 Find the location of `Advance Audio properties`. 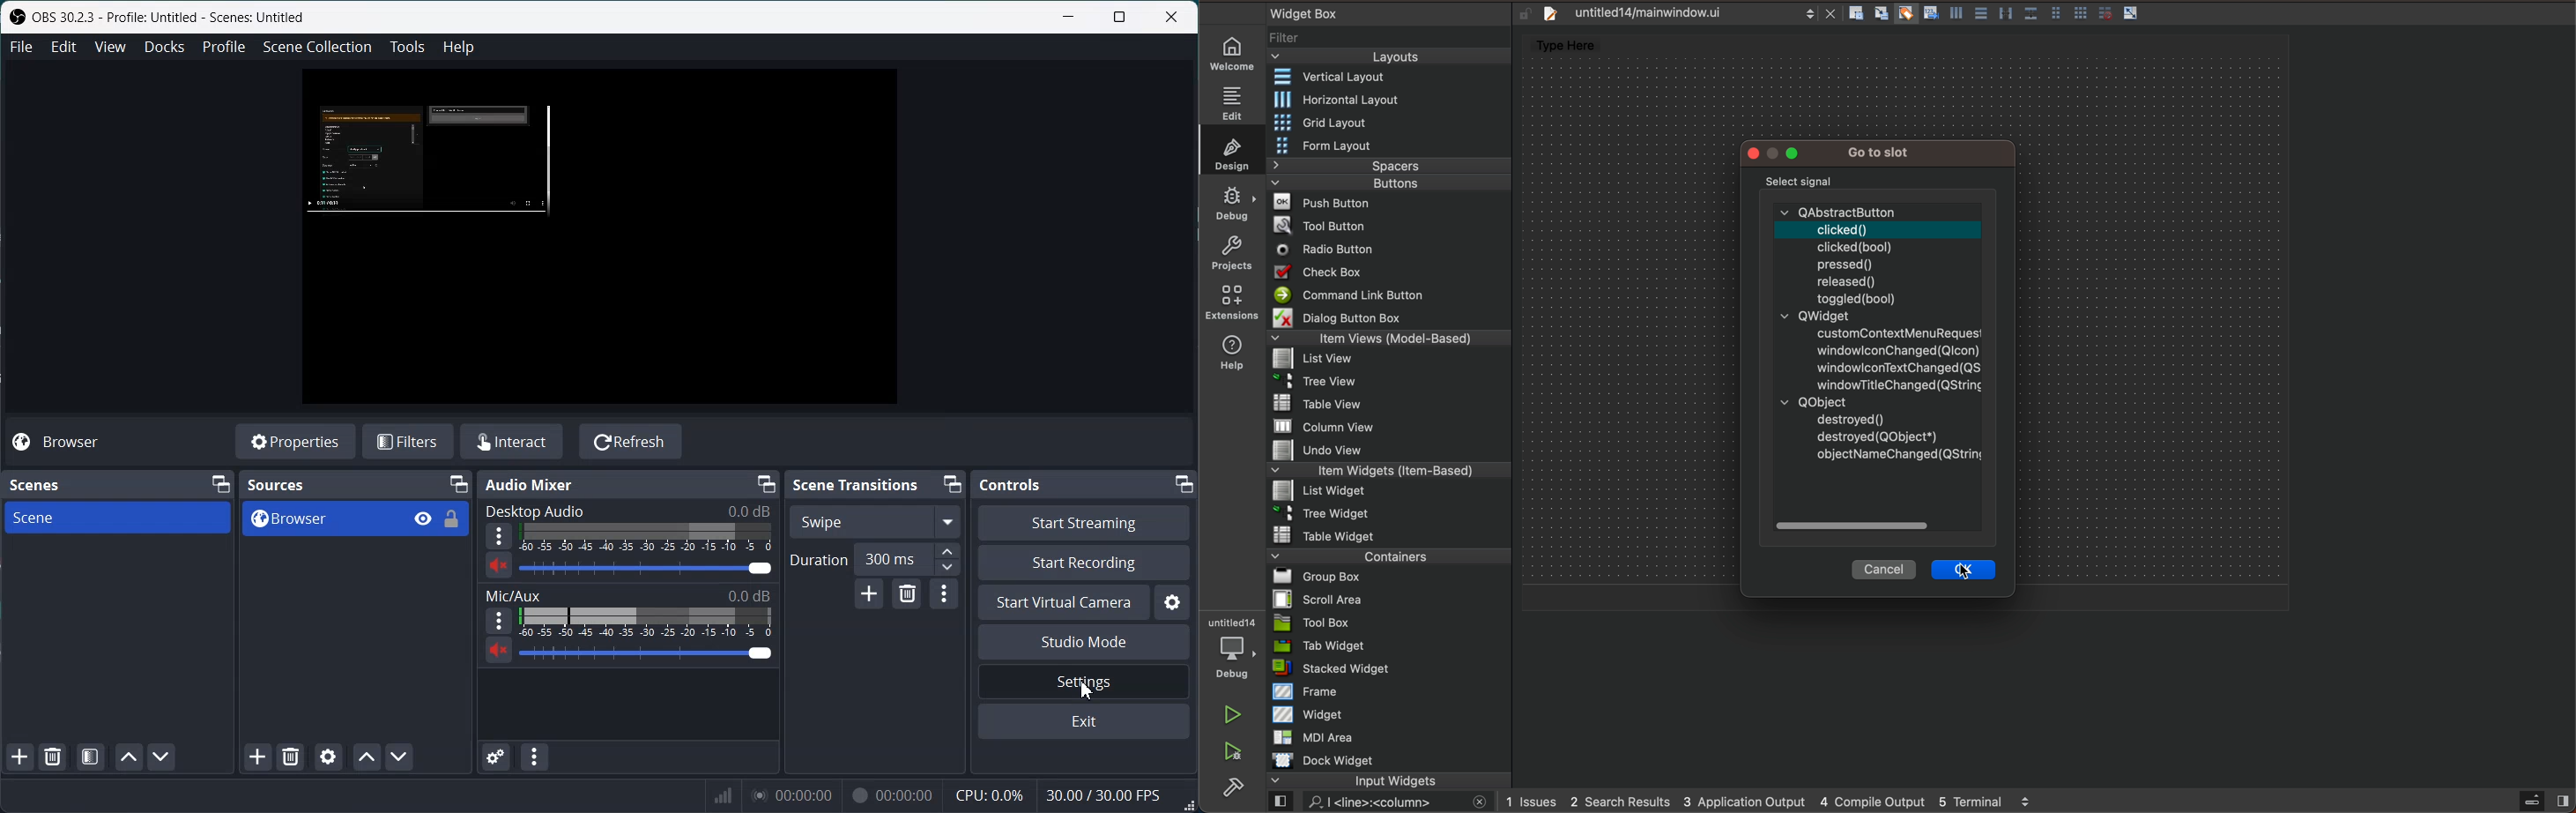

Advance Audio properties is located at coordinates (496, 757).